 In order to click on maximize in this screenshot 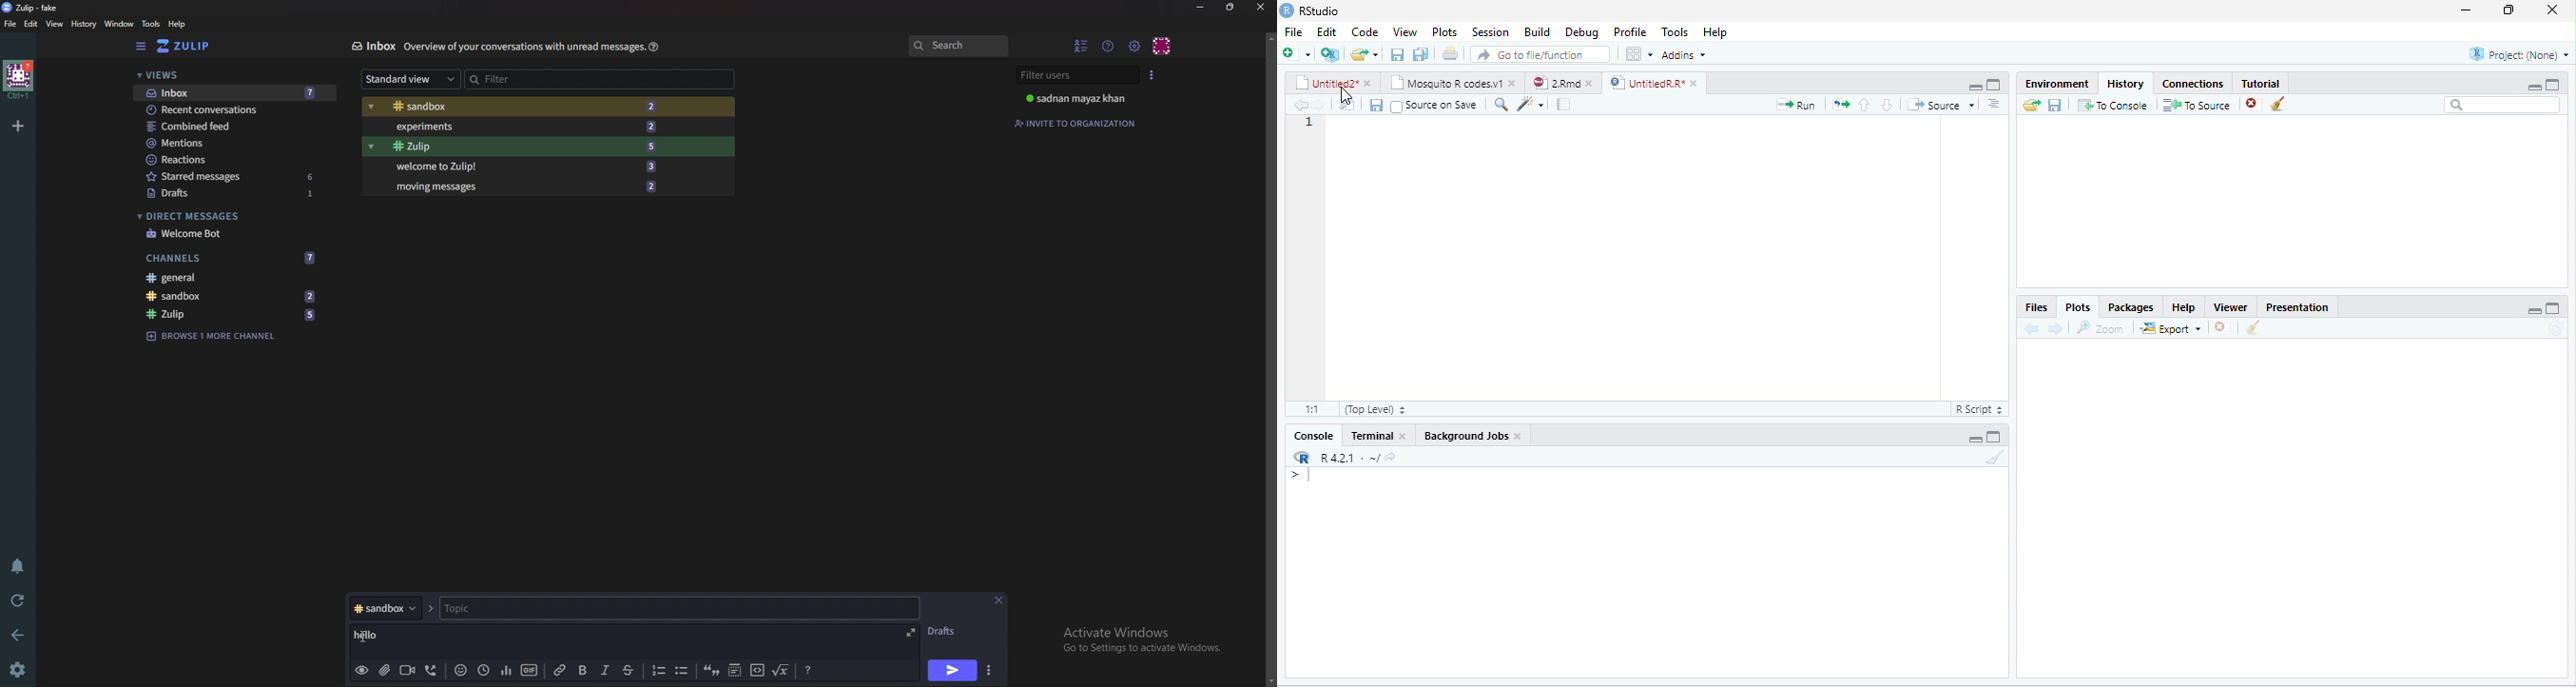, I will do `click(1995, 437)`.